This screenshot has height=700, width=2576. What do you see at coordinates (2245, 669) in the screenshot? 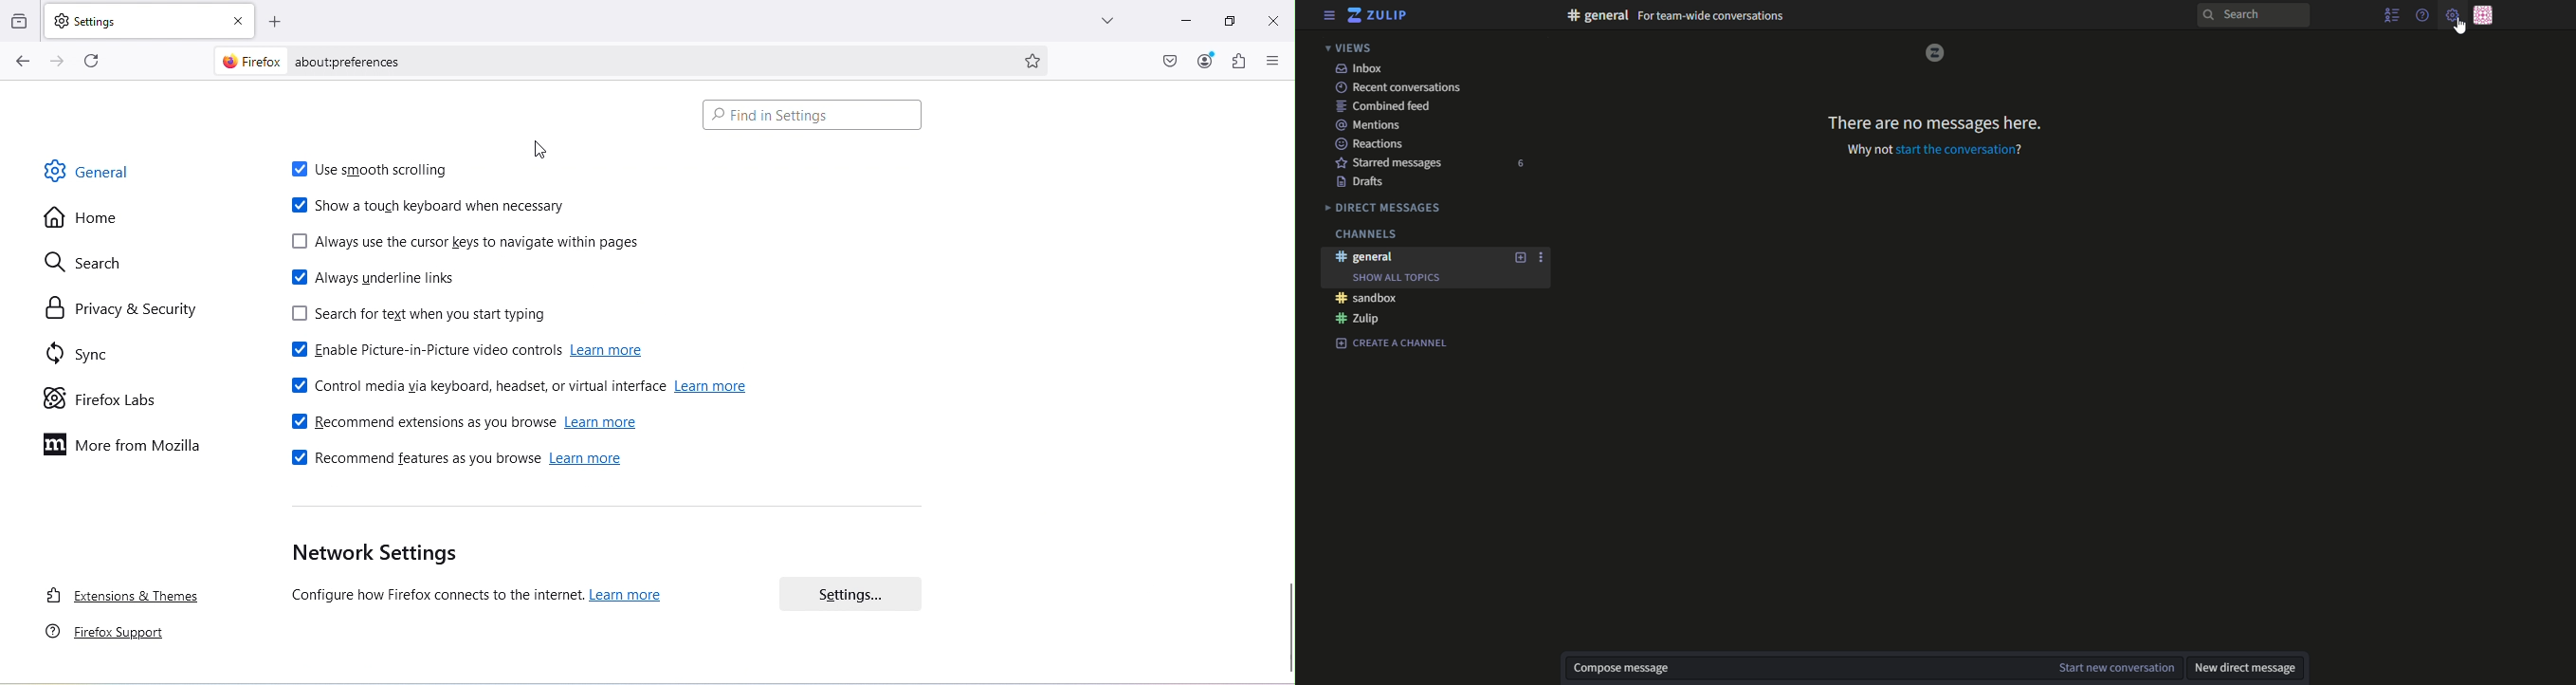
I see `new direct message` at bounding box center [2245, 669].